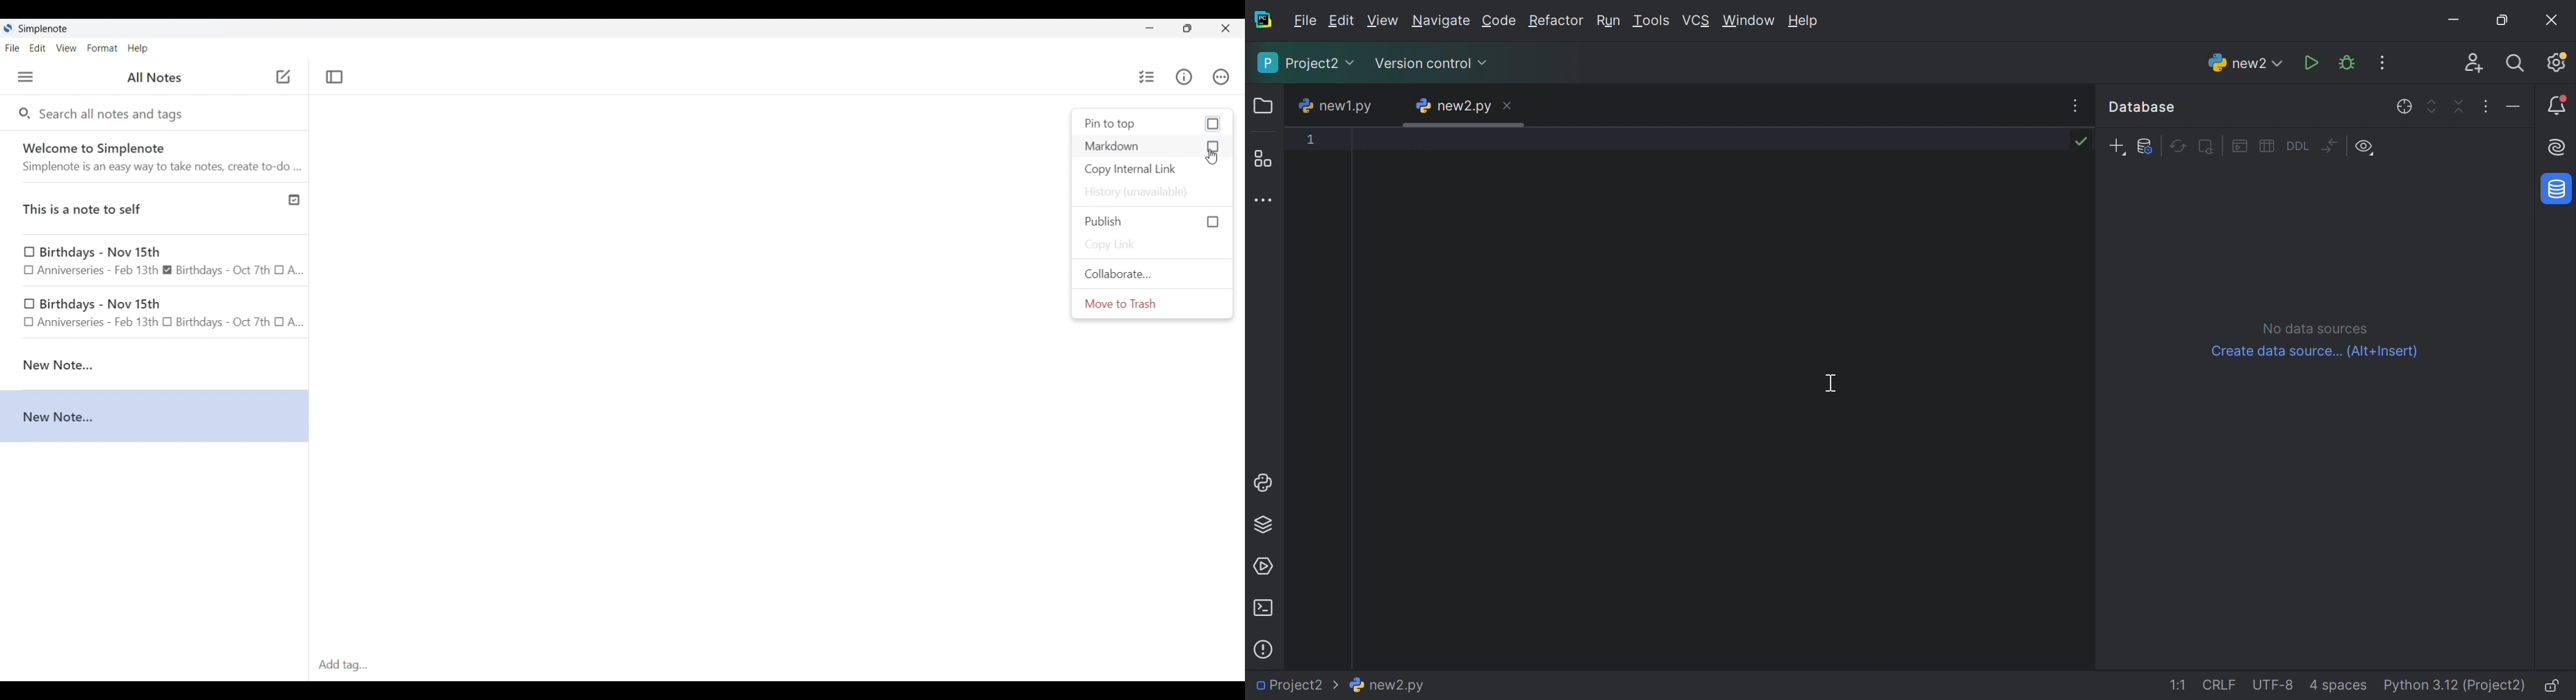  What do you see at coordinates (12, 47) in the screenshot?
I see `File menu` at bounding box center [12, 47].